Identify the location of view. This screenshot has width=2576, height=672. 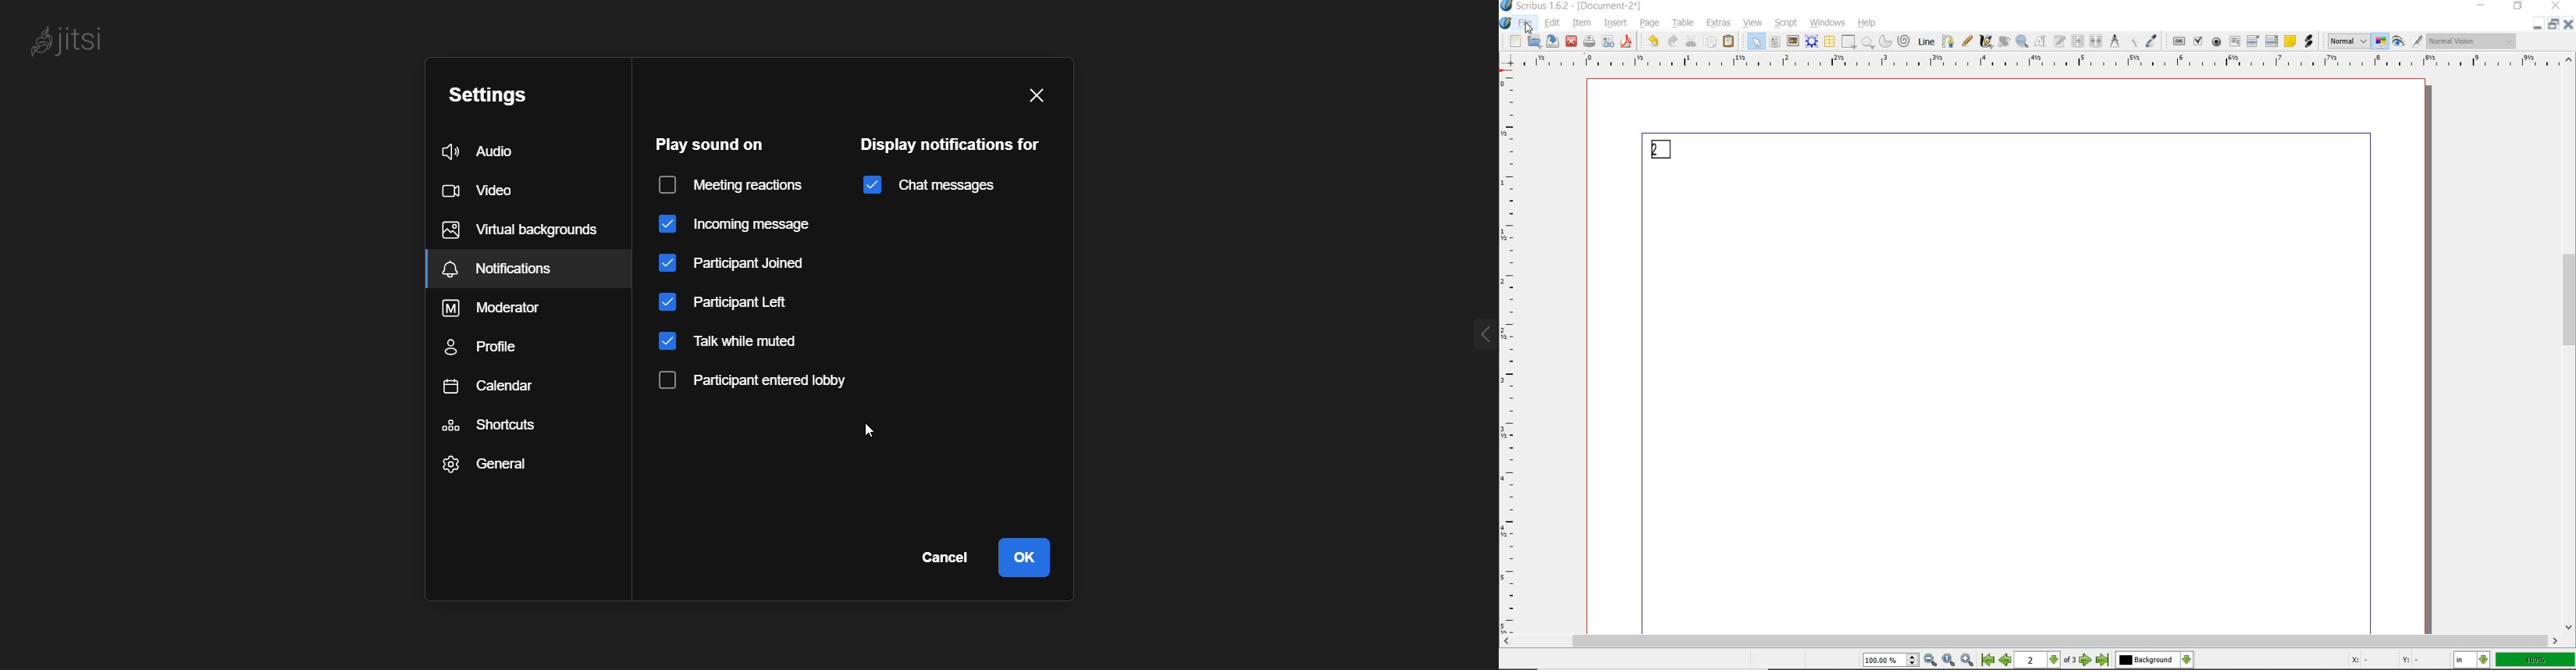
(1752, 22).